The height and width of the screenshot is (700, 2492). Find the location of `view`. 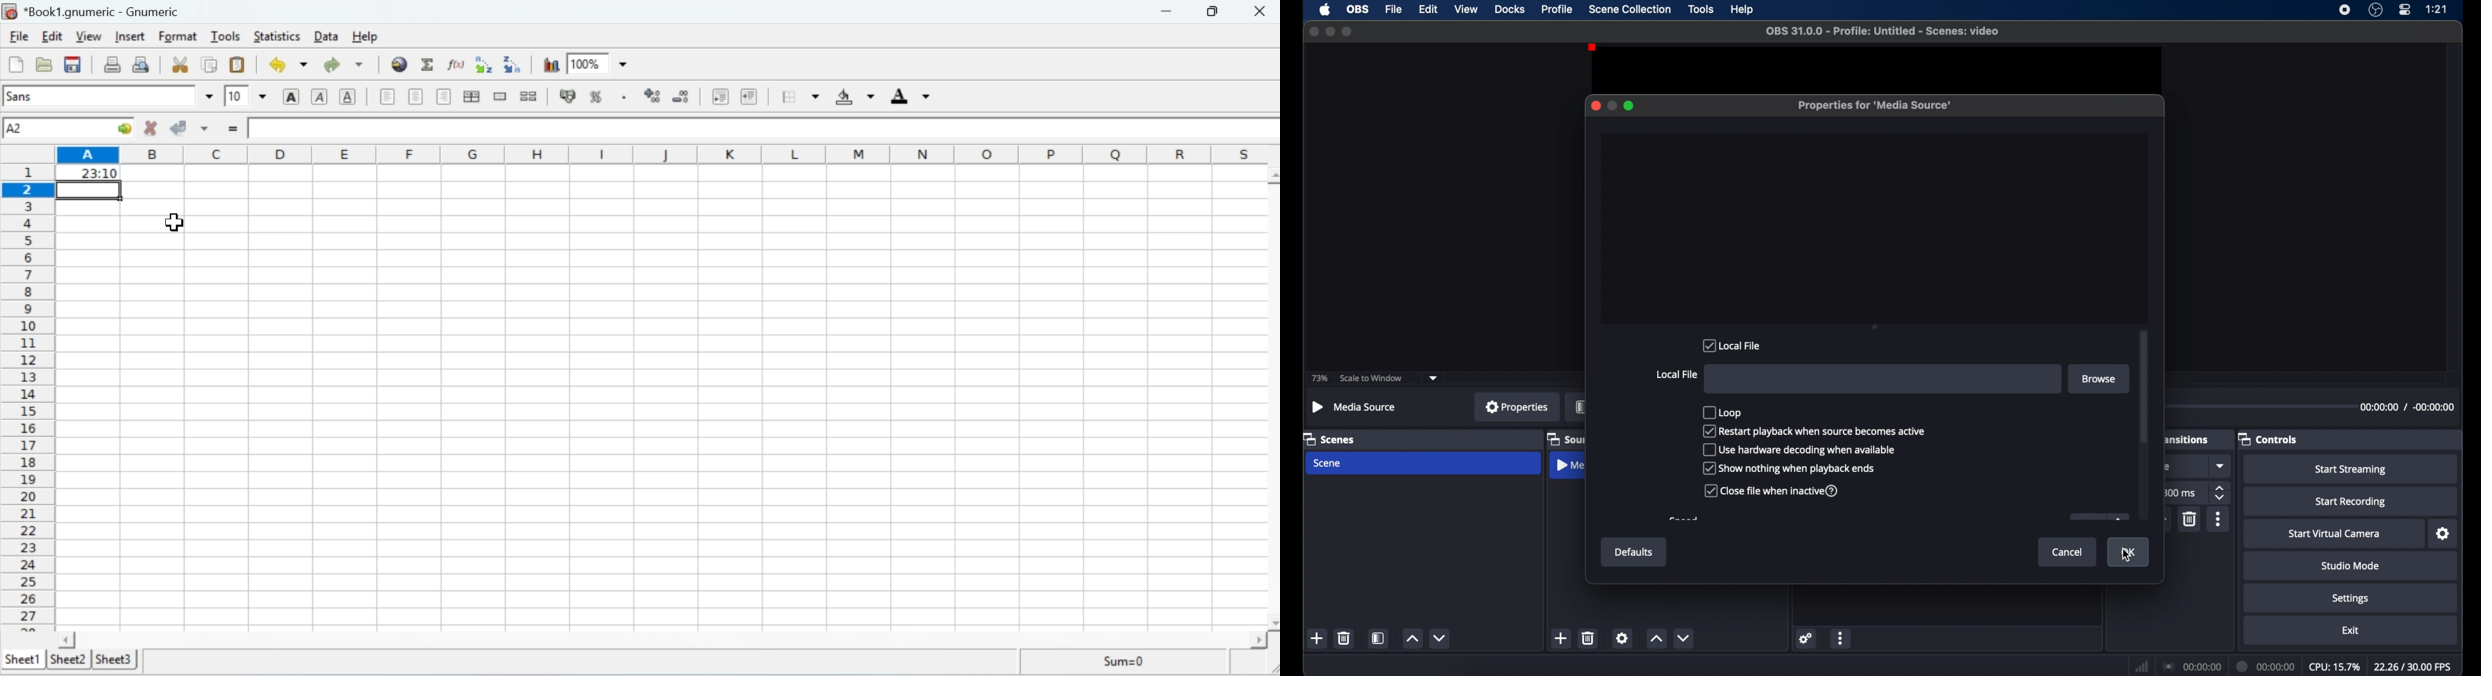

view is located at coordinates (1468, 10).